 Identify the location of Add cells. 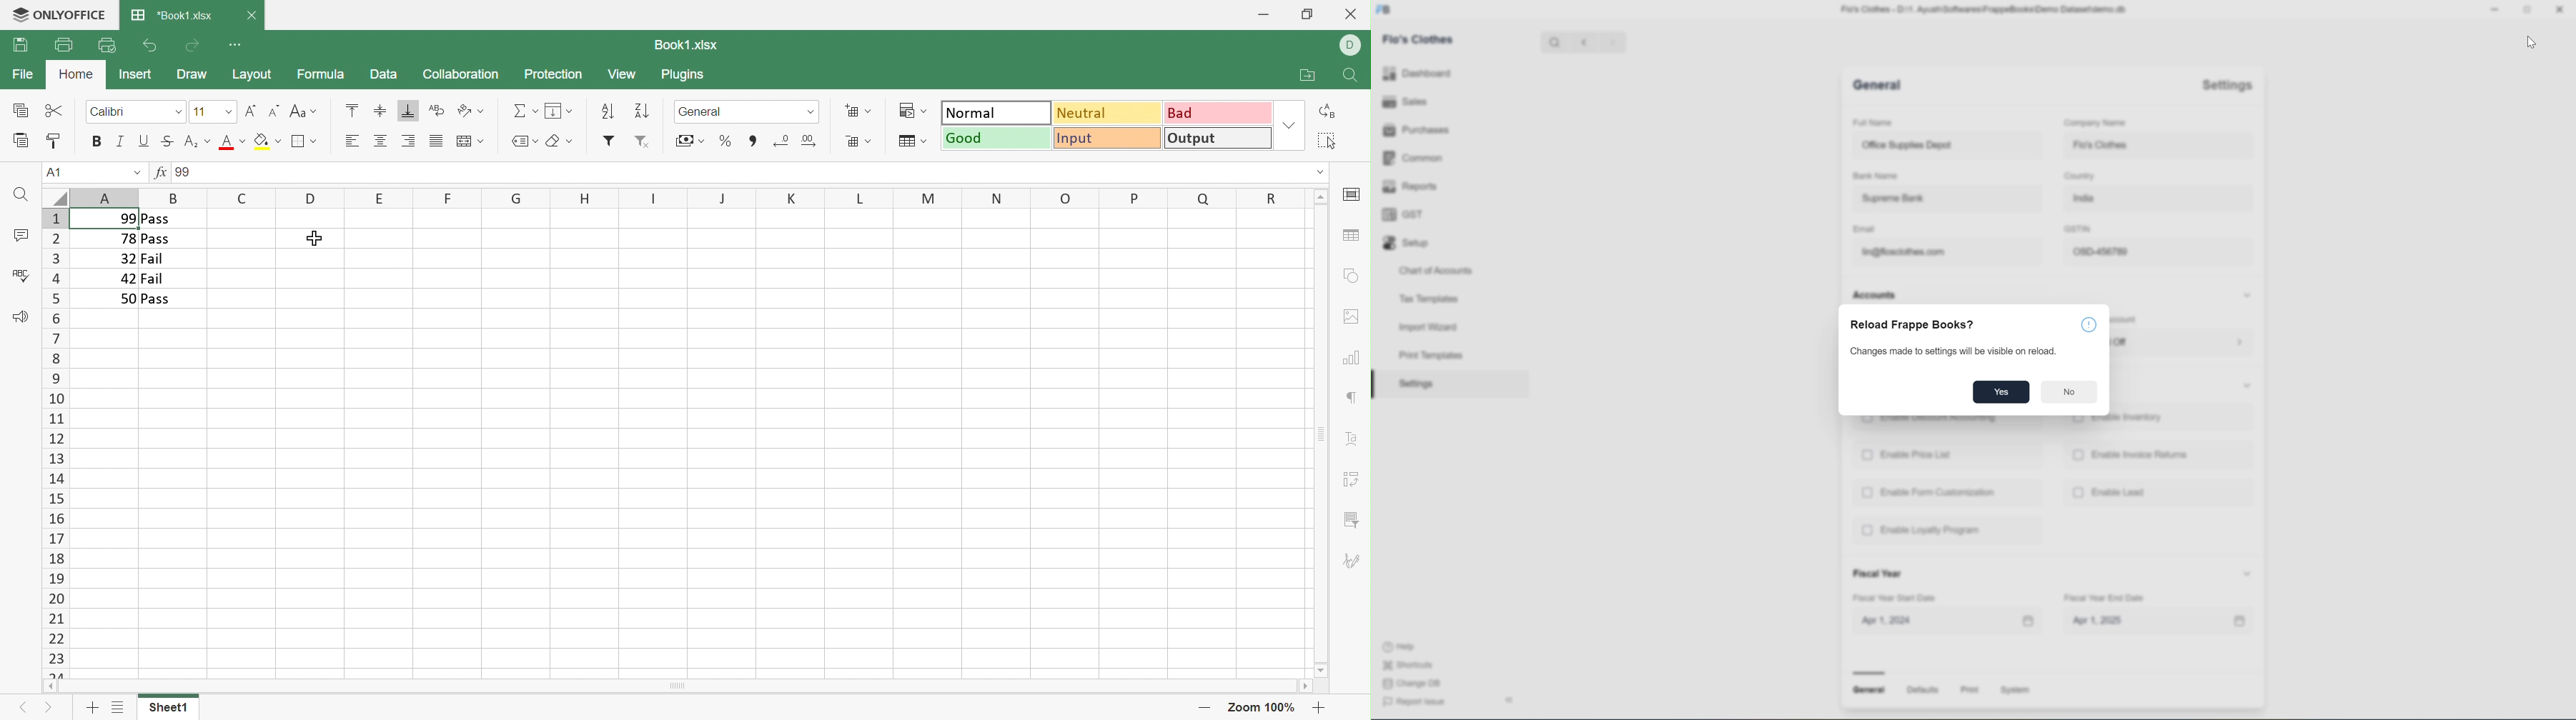
(858, 111).